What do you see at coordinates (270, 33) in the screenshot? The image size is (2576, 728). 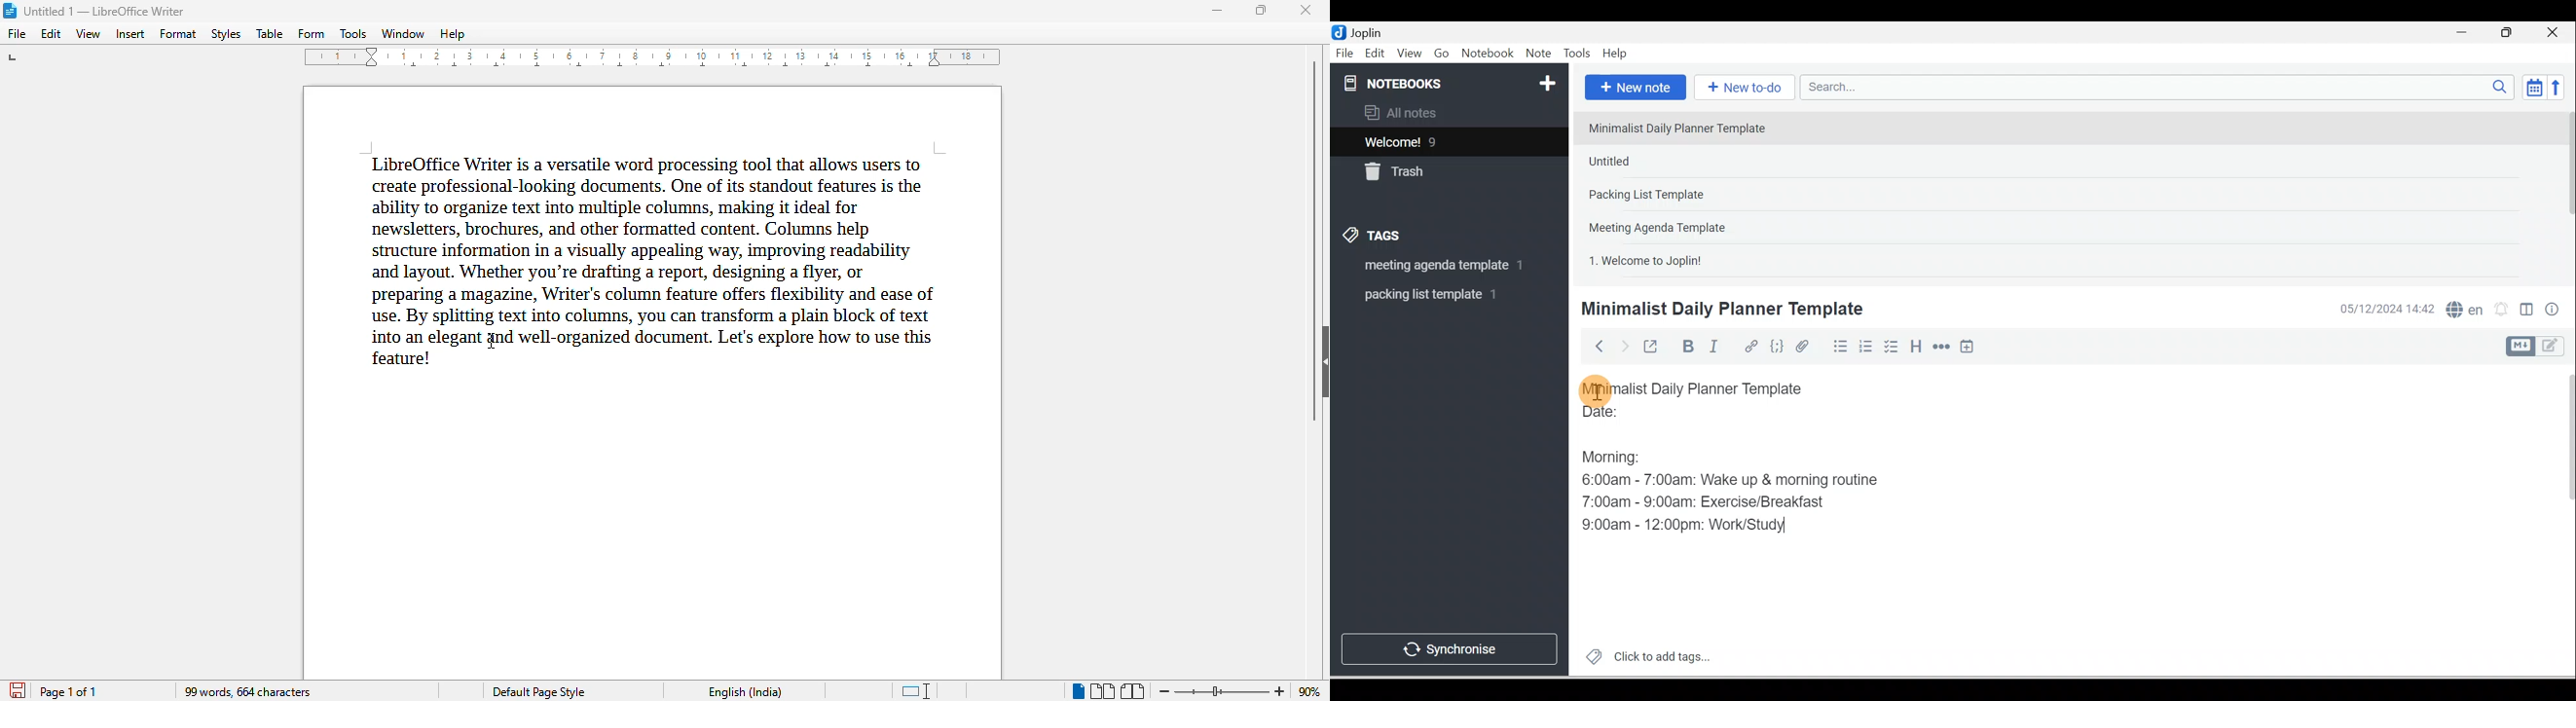 I see `table` at bounding box center [270, 33].